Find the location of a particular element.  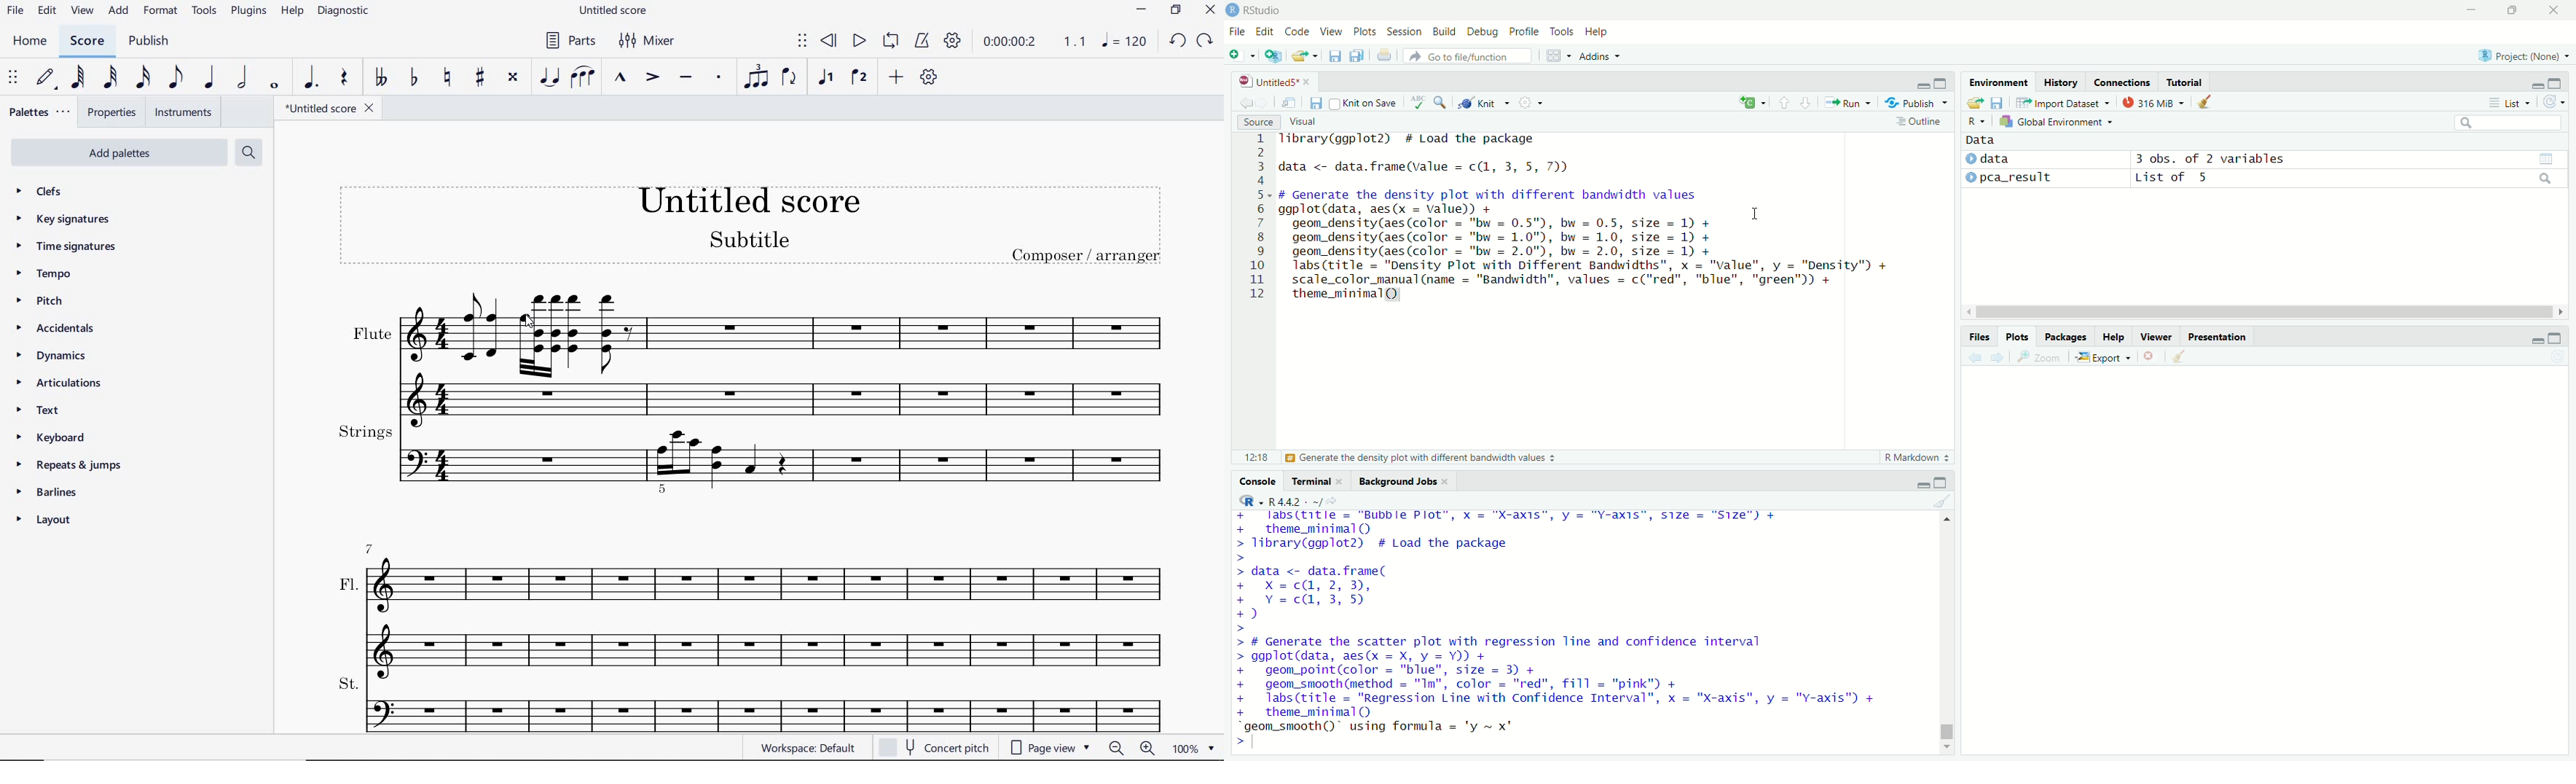

Terminal is located at coordinates (1311, 481).